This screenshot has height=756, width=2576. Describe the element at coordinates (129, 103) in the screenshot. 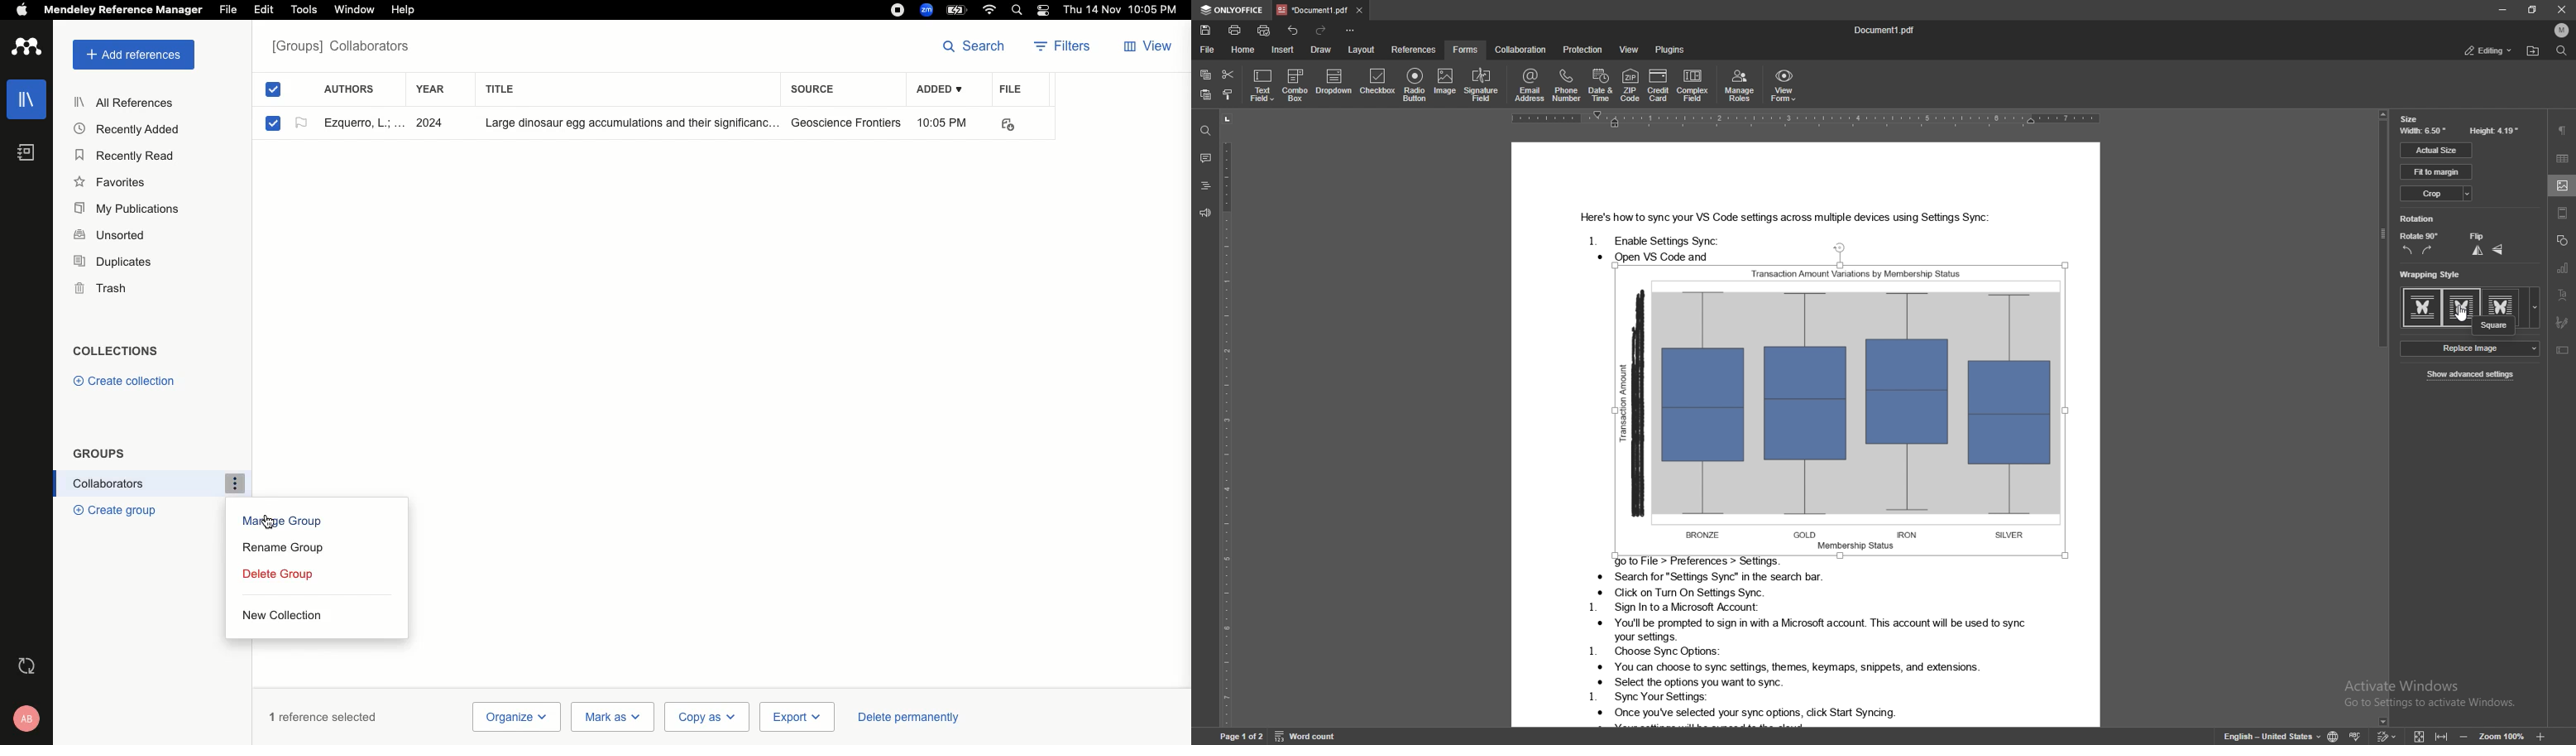

I see `All references` at that location.